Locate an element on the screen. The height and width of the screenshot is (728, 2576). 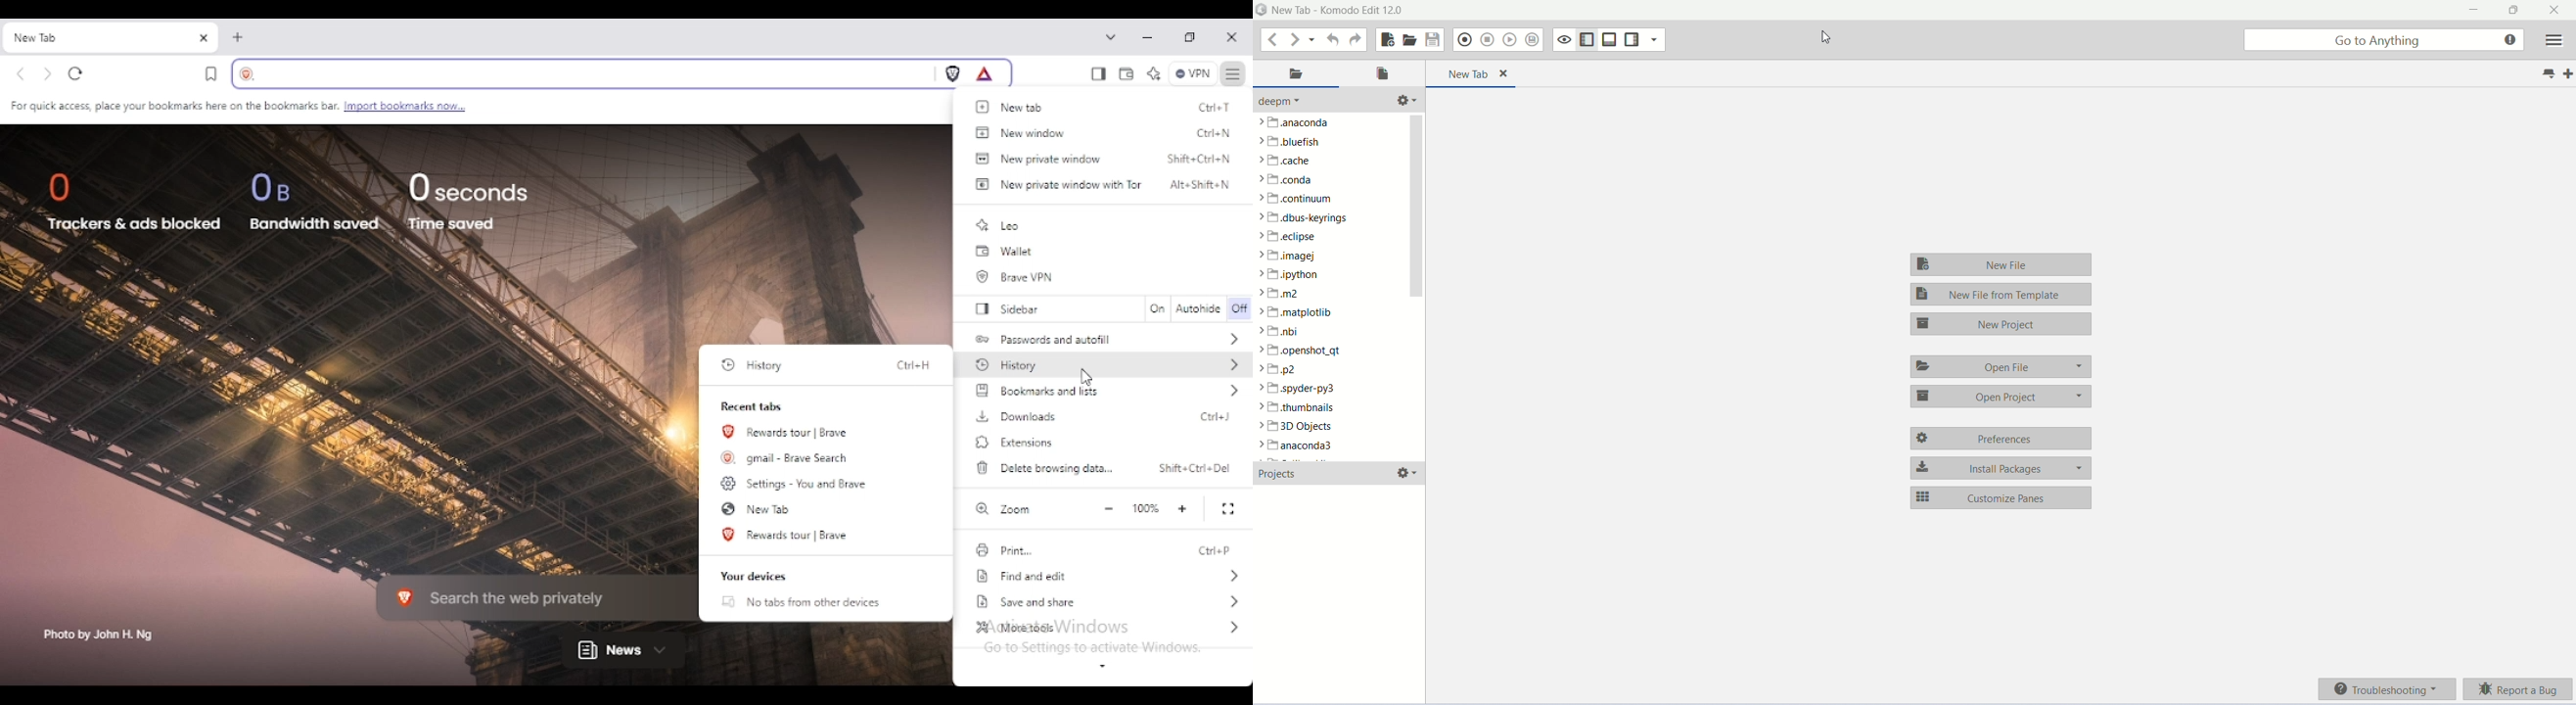
new is located at coordinates (1387, 39).